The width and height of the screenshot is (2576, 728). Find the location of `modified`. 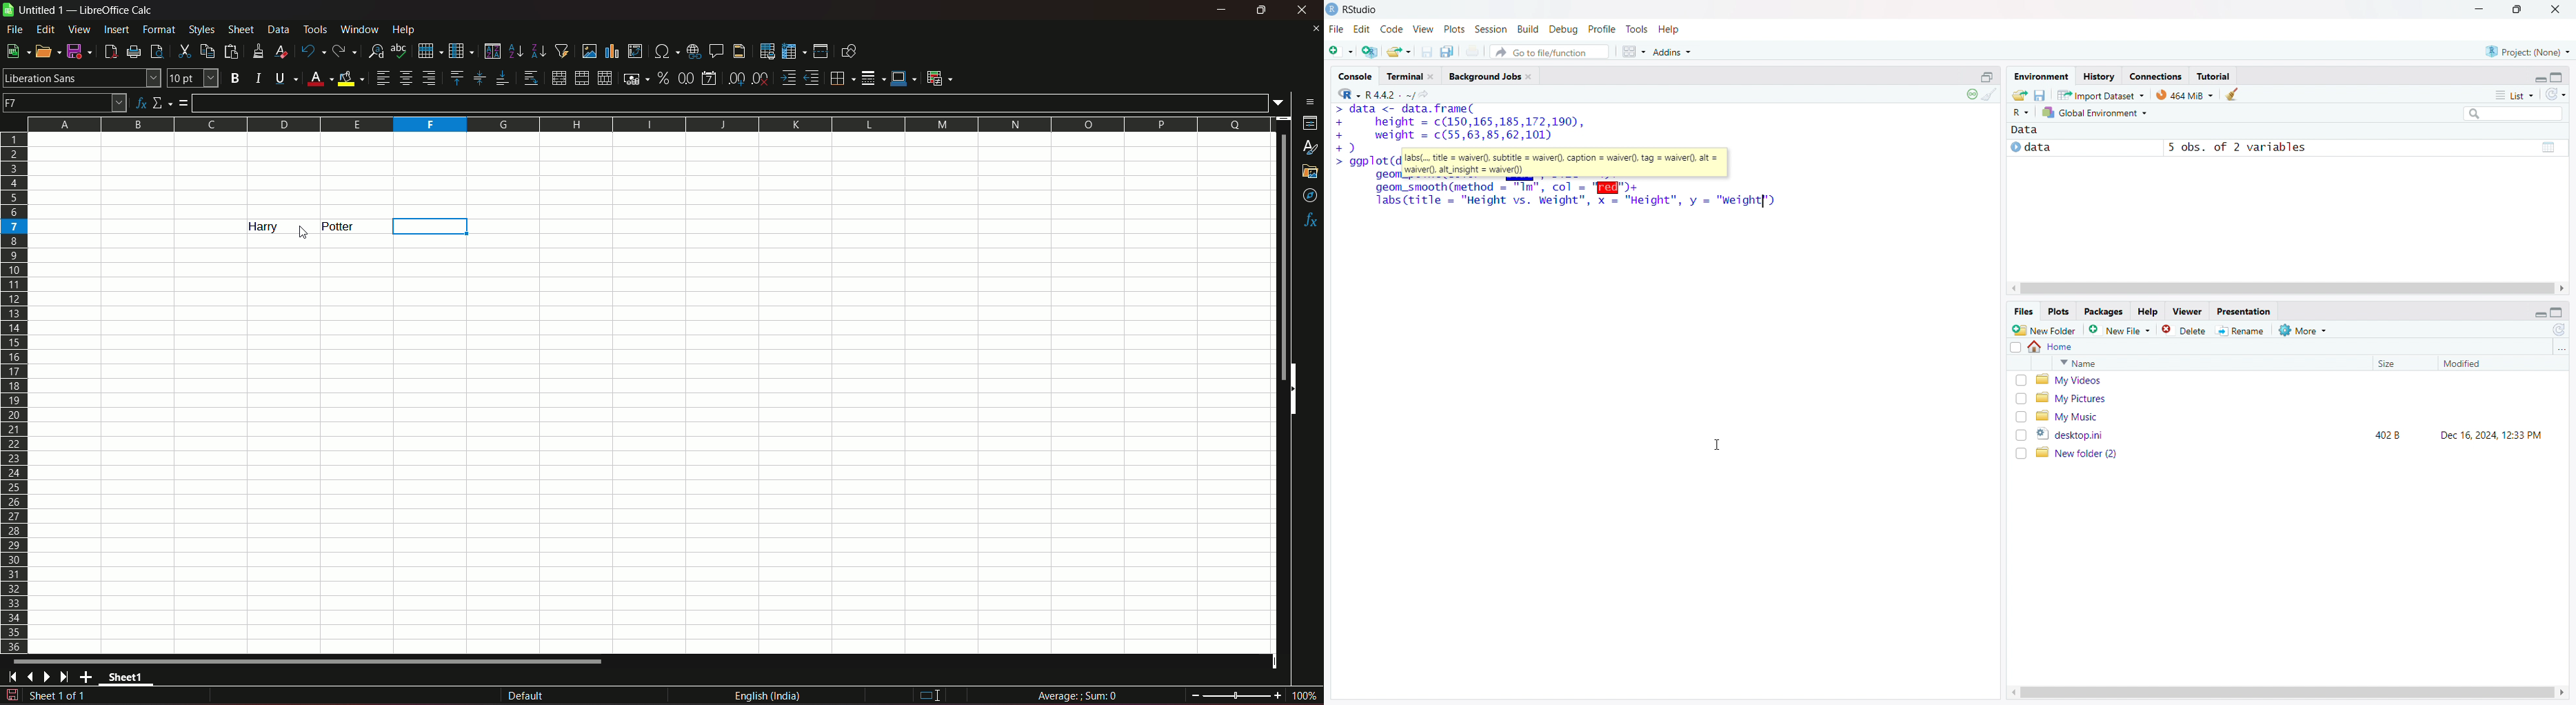

modified is located at coordinates (2486, 364).